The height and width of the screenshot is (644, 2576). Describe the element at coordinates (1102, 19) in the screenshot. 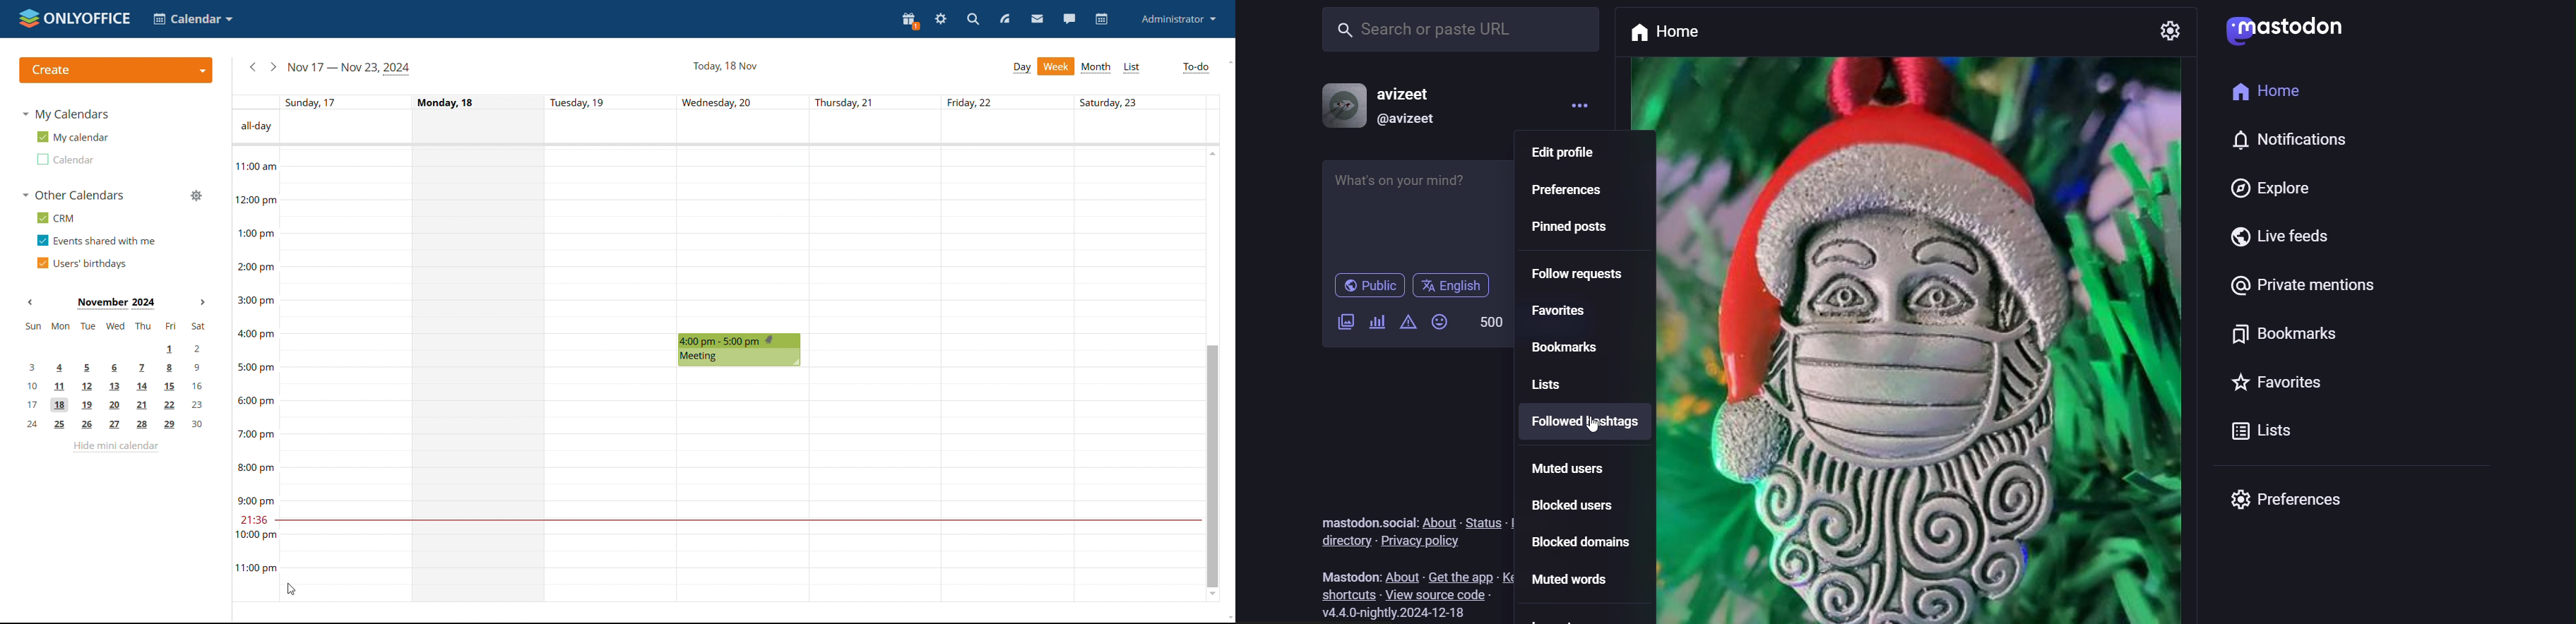

I see `calendar` at that location.